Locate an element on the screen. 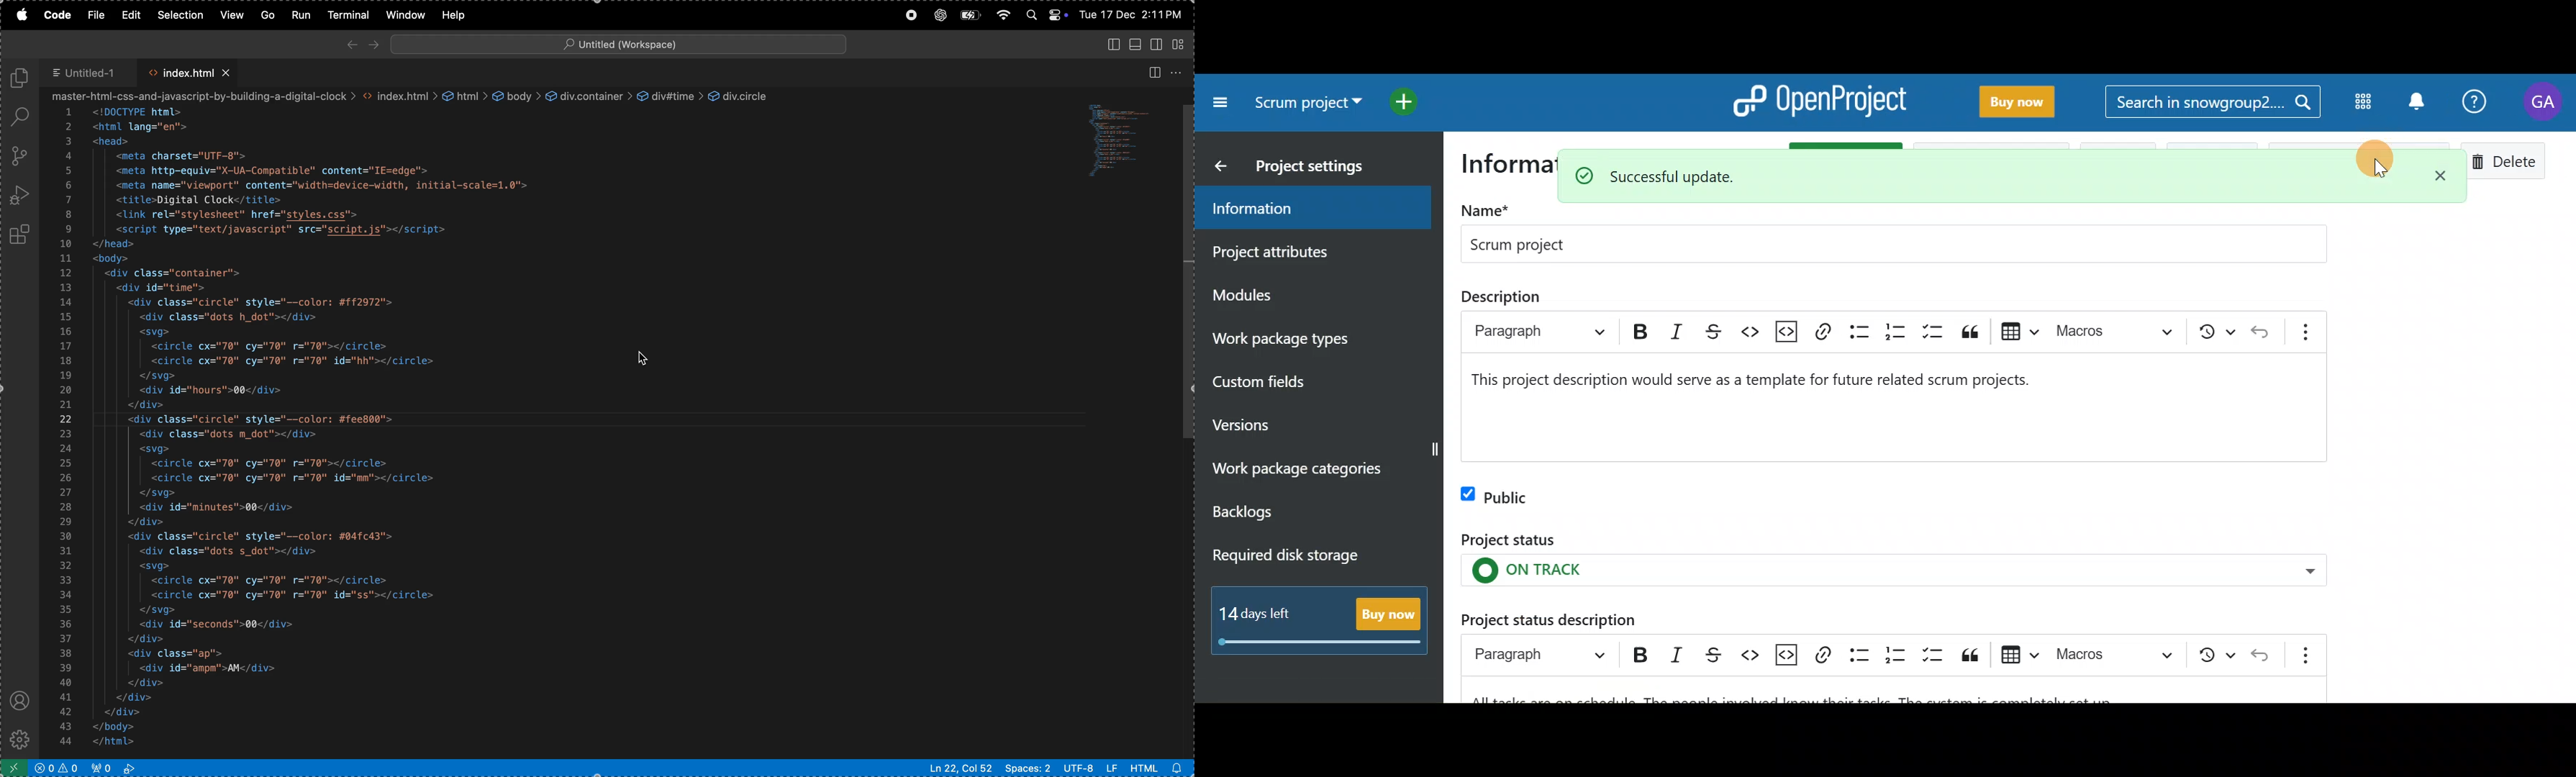  OpenProject is located at coordinates (1824, 99).